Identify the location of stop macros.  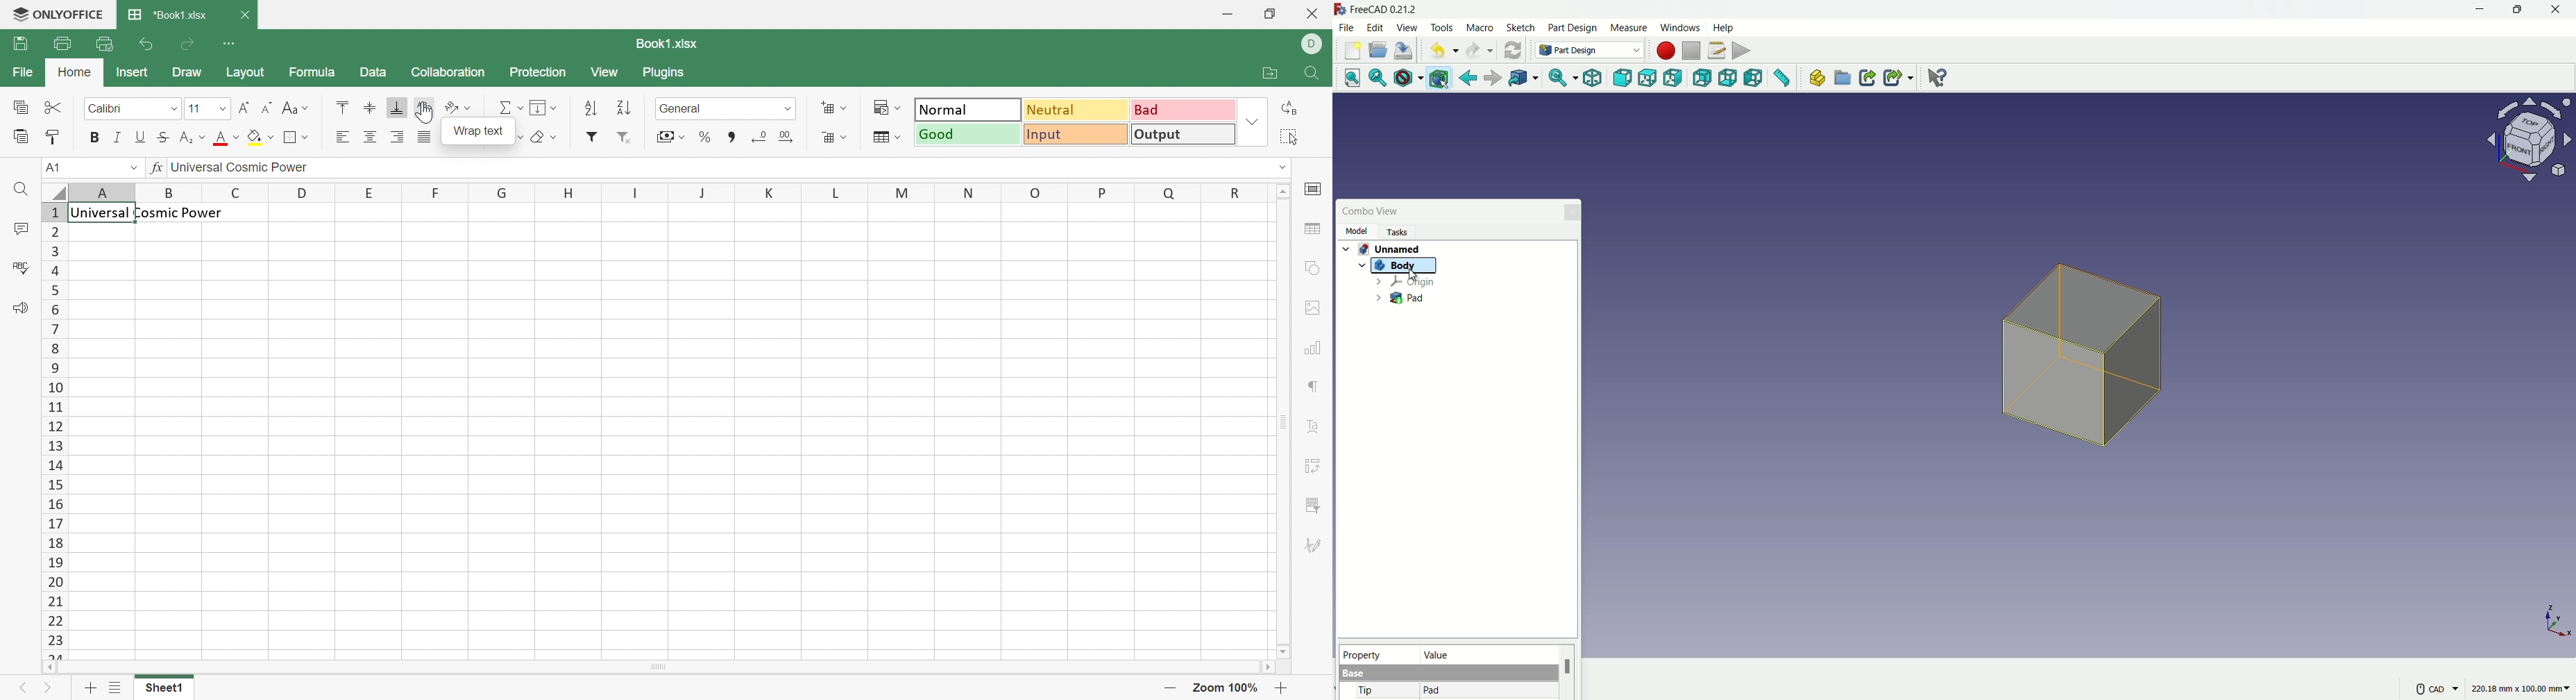
(1691, 51).